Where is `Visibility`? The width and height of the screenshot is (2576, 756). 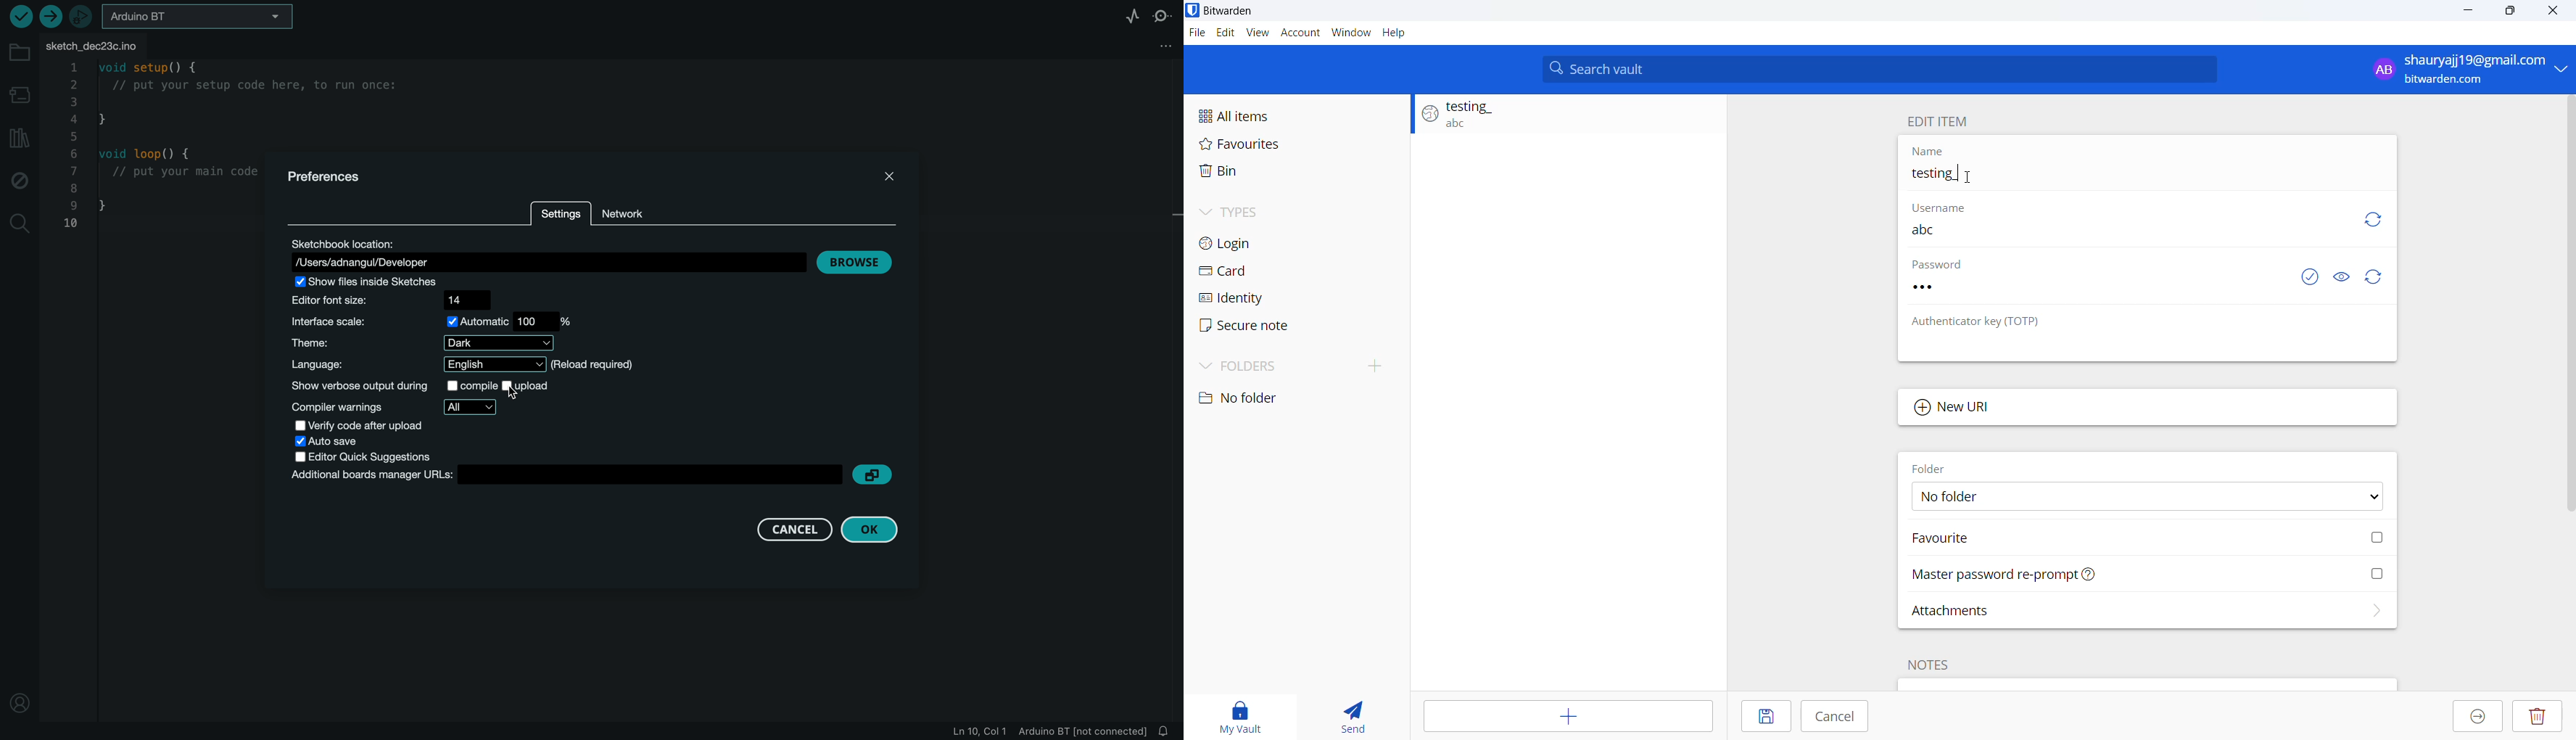 Visibility is located at coordinates (2342, 279).